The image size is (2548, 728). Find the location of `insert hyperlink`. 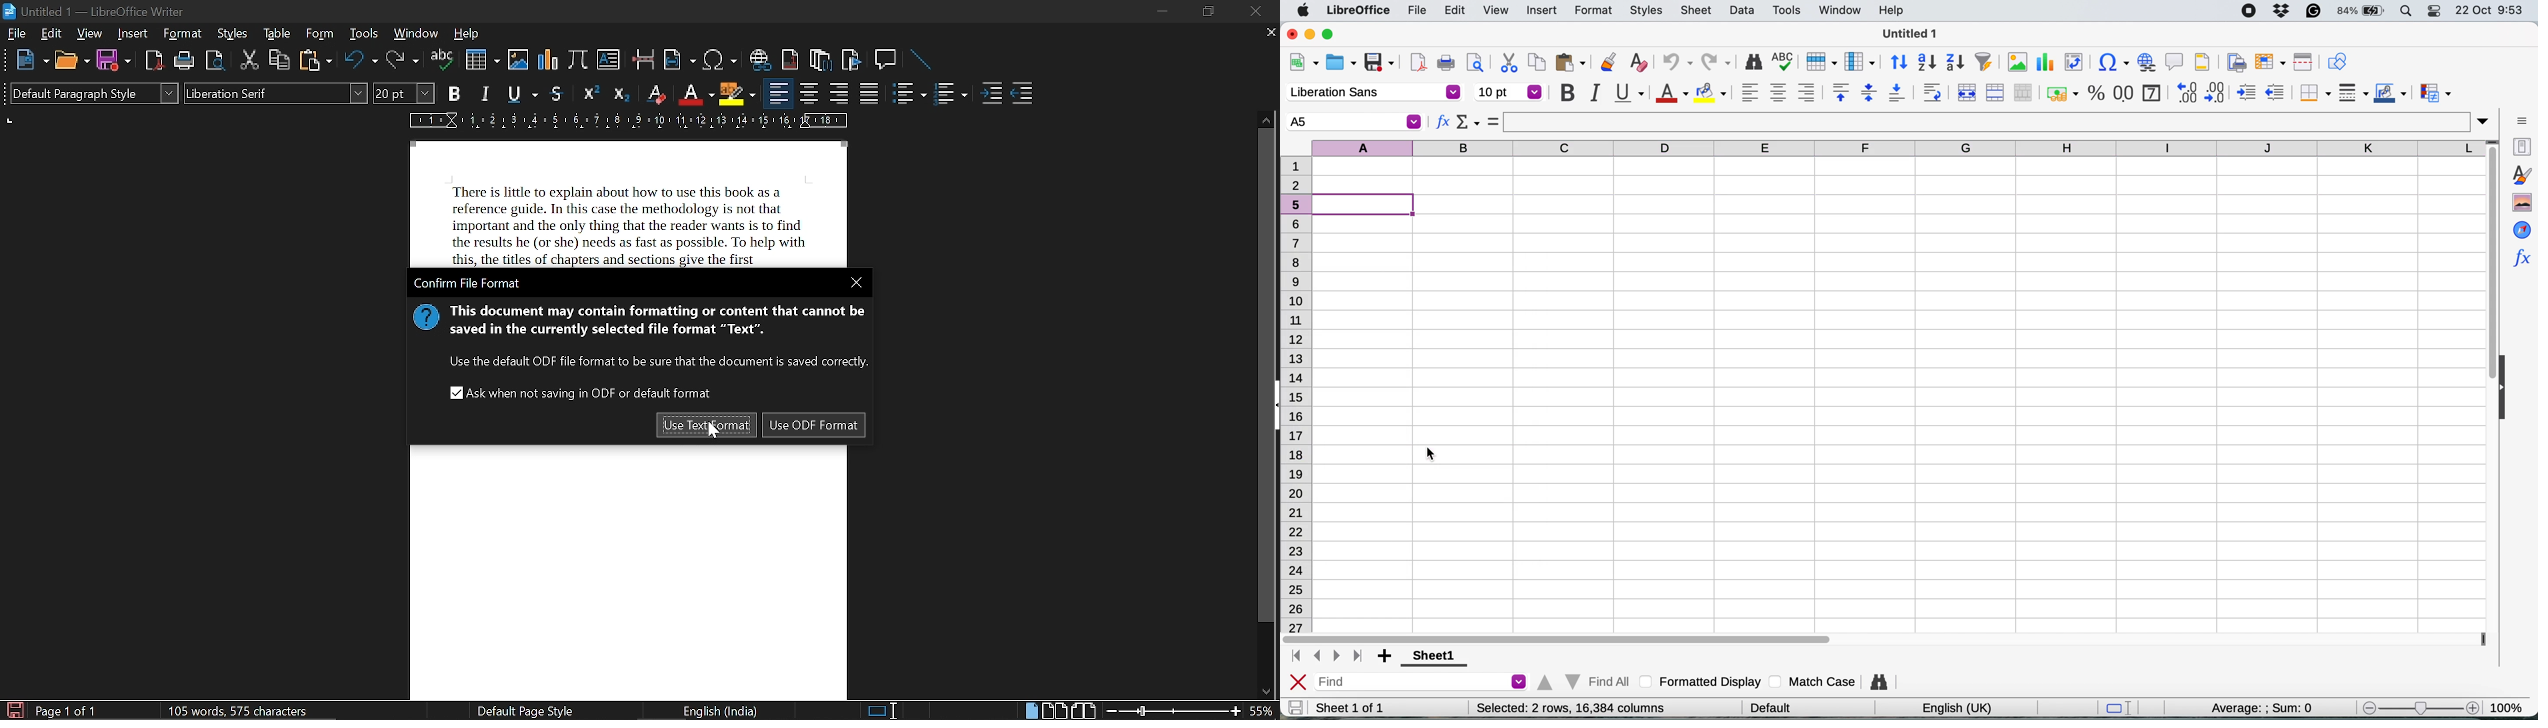

insert hyperlink is located at coordinates (761, 60).